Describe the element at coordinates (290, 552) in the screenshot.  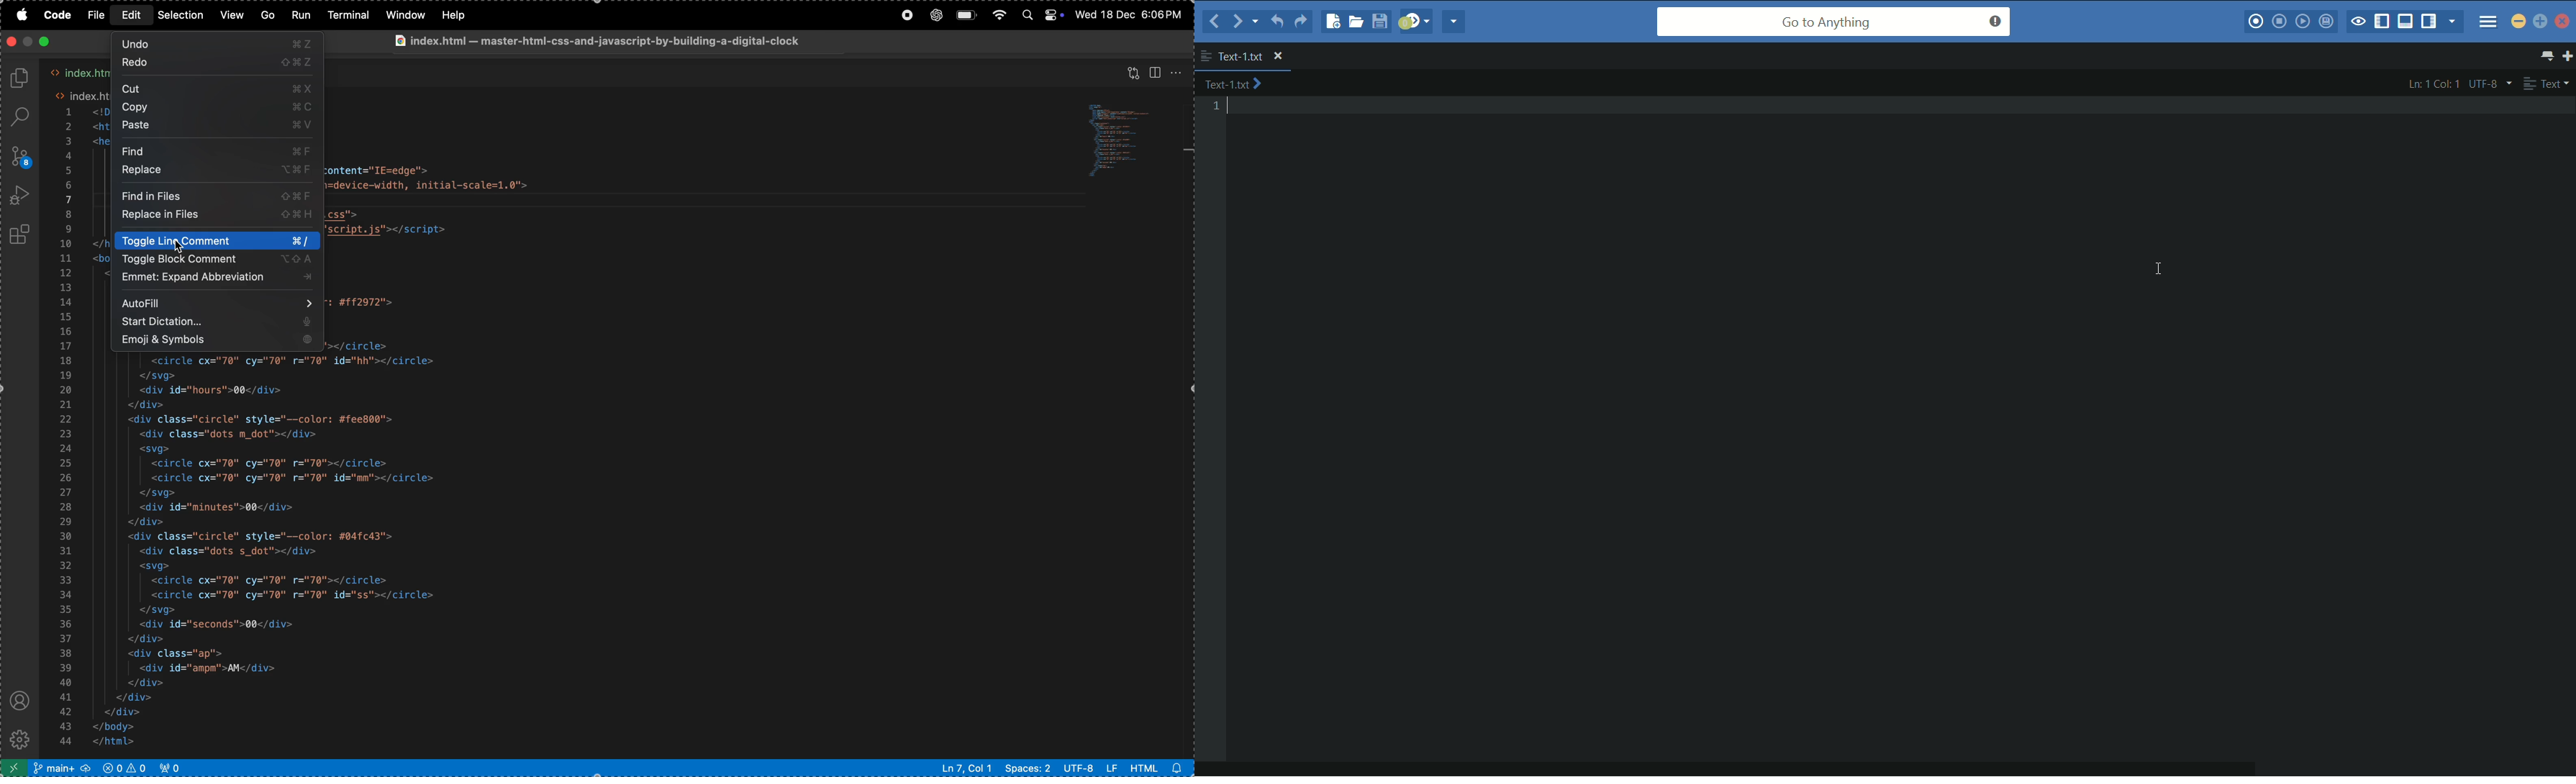
I see `<!DOCTYPE html>
<html lang="en">
<head>
<meta charset="UTF-8">
<meta http-equiv="X-UA-Compatible" content="IE=edge">
<meta name="viewport" content="width=device-width, initial-scale=1.0">
| | <title>Digital Clock</title>
<link rel="stylesheet" href="styles.css">
<script type="text/javascript" src="script.js"></script>
</head>
<body>
<div class="container">
<div id="time">
<div class="circle" style="--color: #ff2972">
<div class="dots h_dot"></div>
<svg>
<circle cx="70" cy="70" r="70"></circle>
<circle cx="70" cy="70" r="70" id="hh"></circle>
</svg>
<div id="hours">00</div>
</div>
<div class="circle" style="--color: #fee800">
<div class="dots m_dot"></div>
<svg>
<circle cx="70" cy="70" r="70"></circle>
<circle cx="70" cy="70" r="70" id="mm"></circle>
</svg>
<div id="minutes">00</div>
</div>
<div class="circle" style="--color: #04fc43">
<div class="dots s_dot"></div>
<svg>
<circle cx="70" cy="70" r="70"></circle>
<circle cx="70" cy="70" r="70" id="ss"></circle>
</svg>
<div id="seconds">00</div>
</div>
<div class="ap">
<div id="ampm">AM</div>
</div>
</div>
</div>
</body>
</html>` at that location.